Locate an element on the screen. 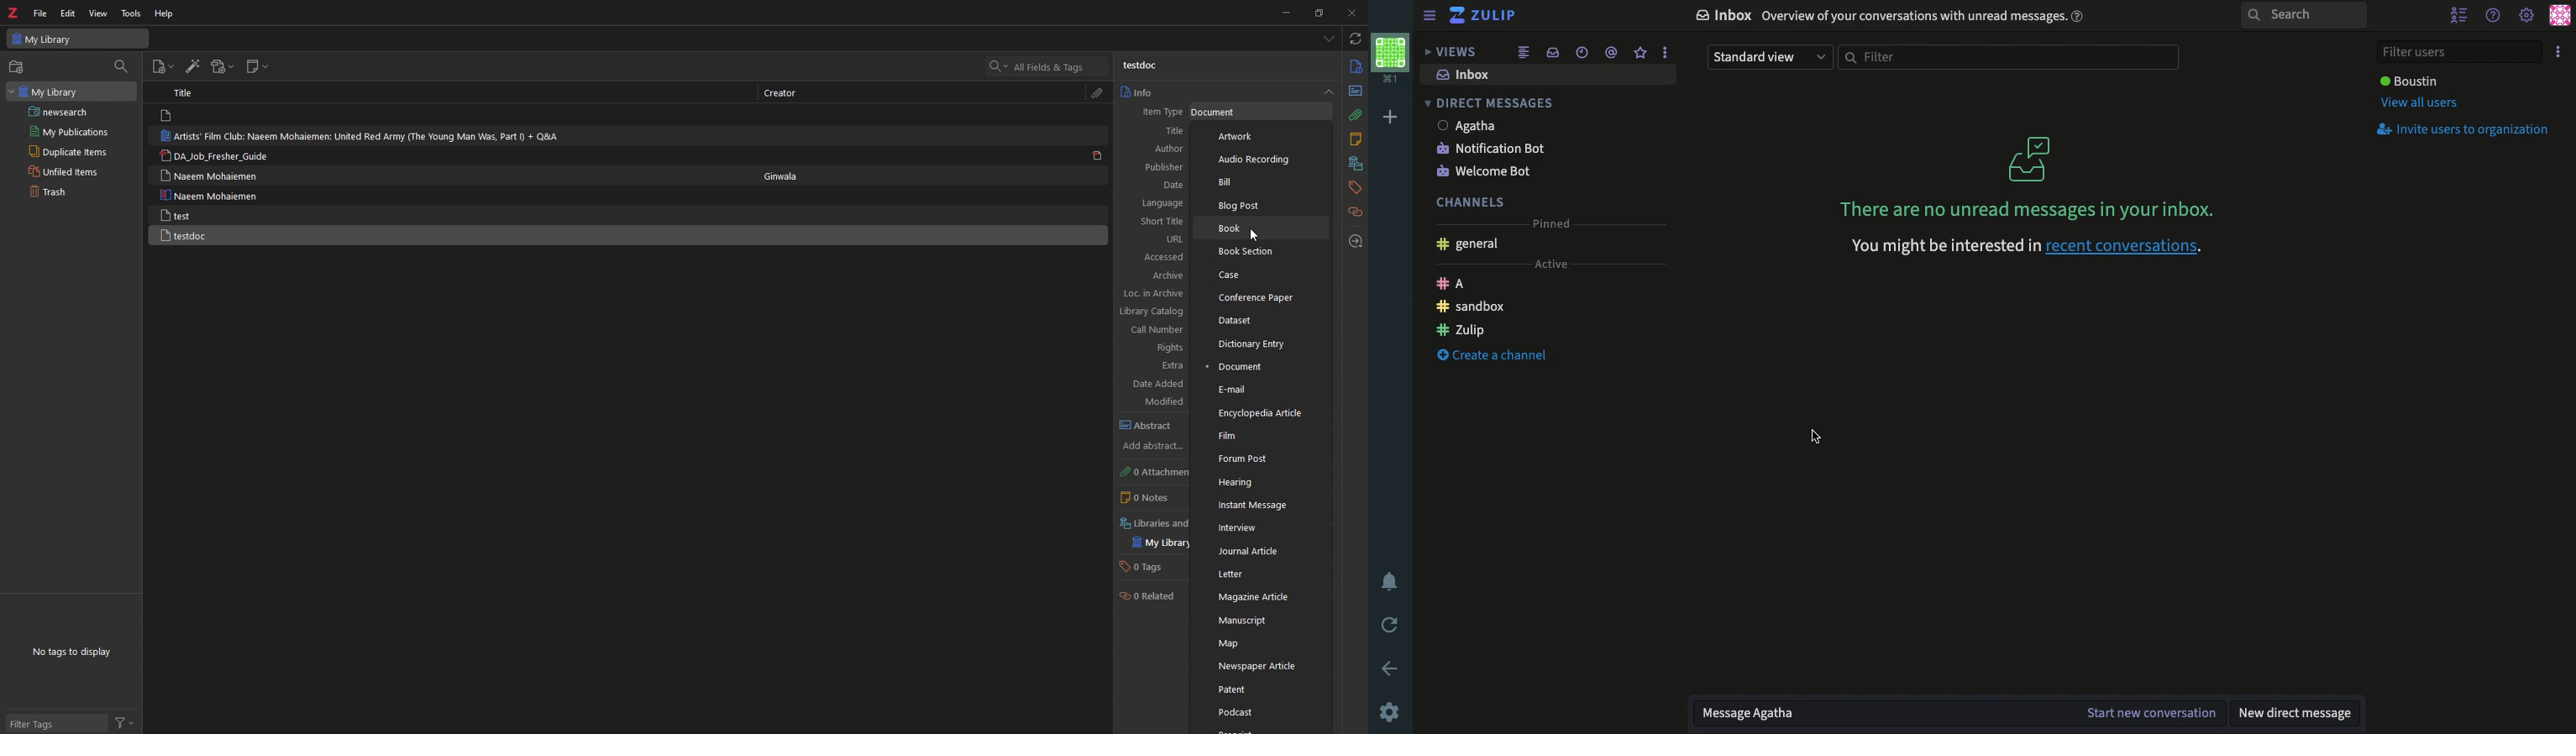  email is located at coordinates (1259, 389).